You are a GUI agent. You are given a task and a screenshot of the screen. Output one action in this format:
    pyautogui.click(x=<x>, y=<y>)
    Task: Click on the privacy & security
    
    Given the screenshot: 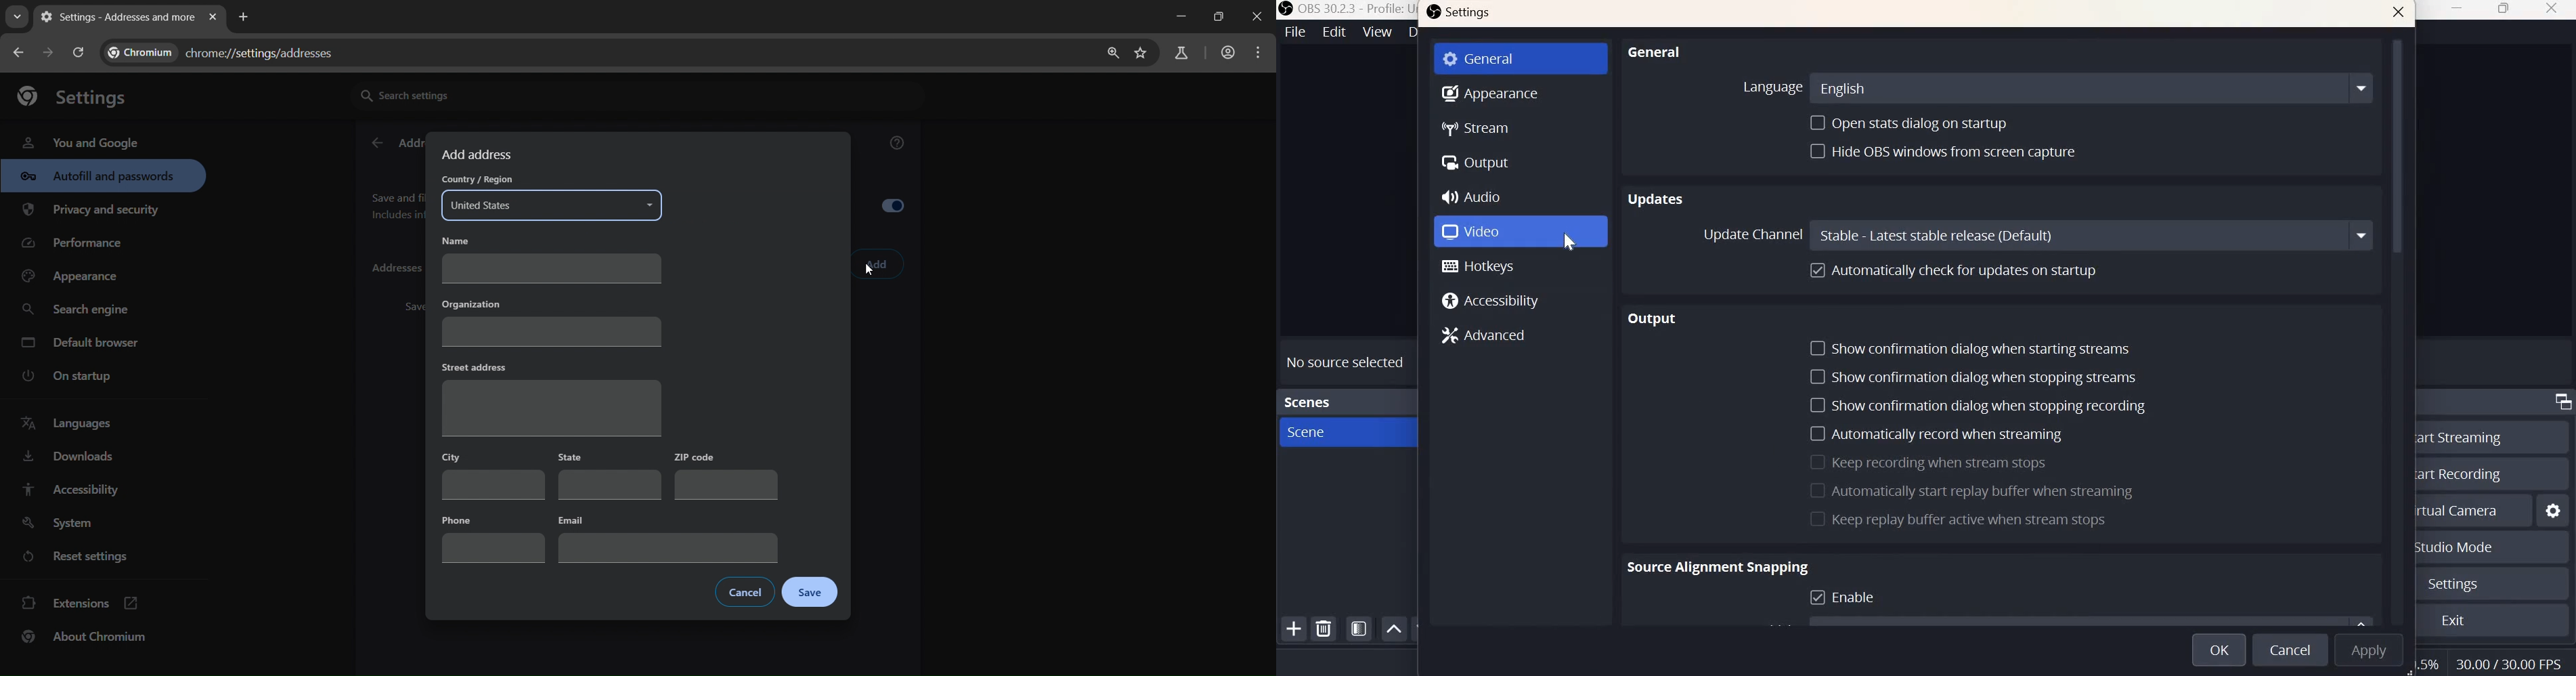 What is the action you would take?
    pyautogui.click(x=91, y=212)
    